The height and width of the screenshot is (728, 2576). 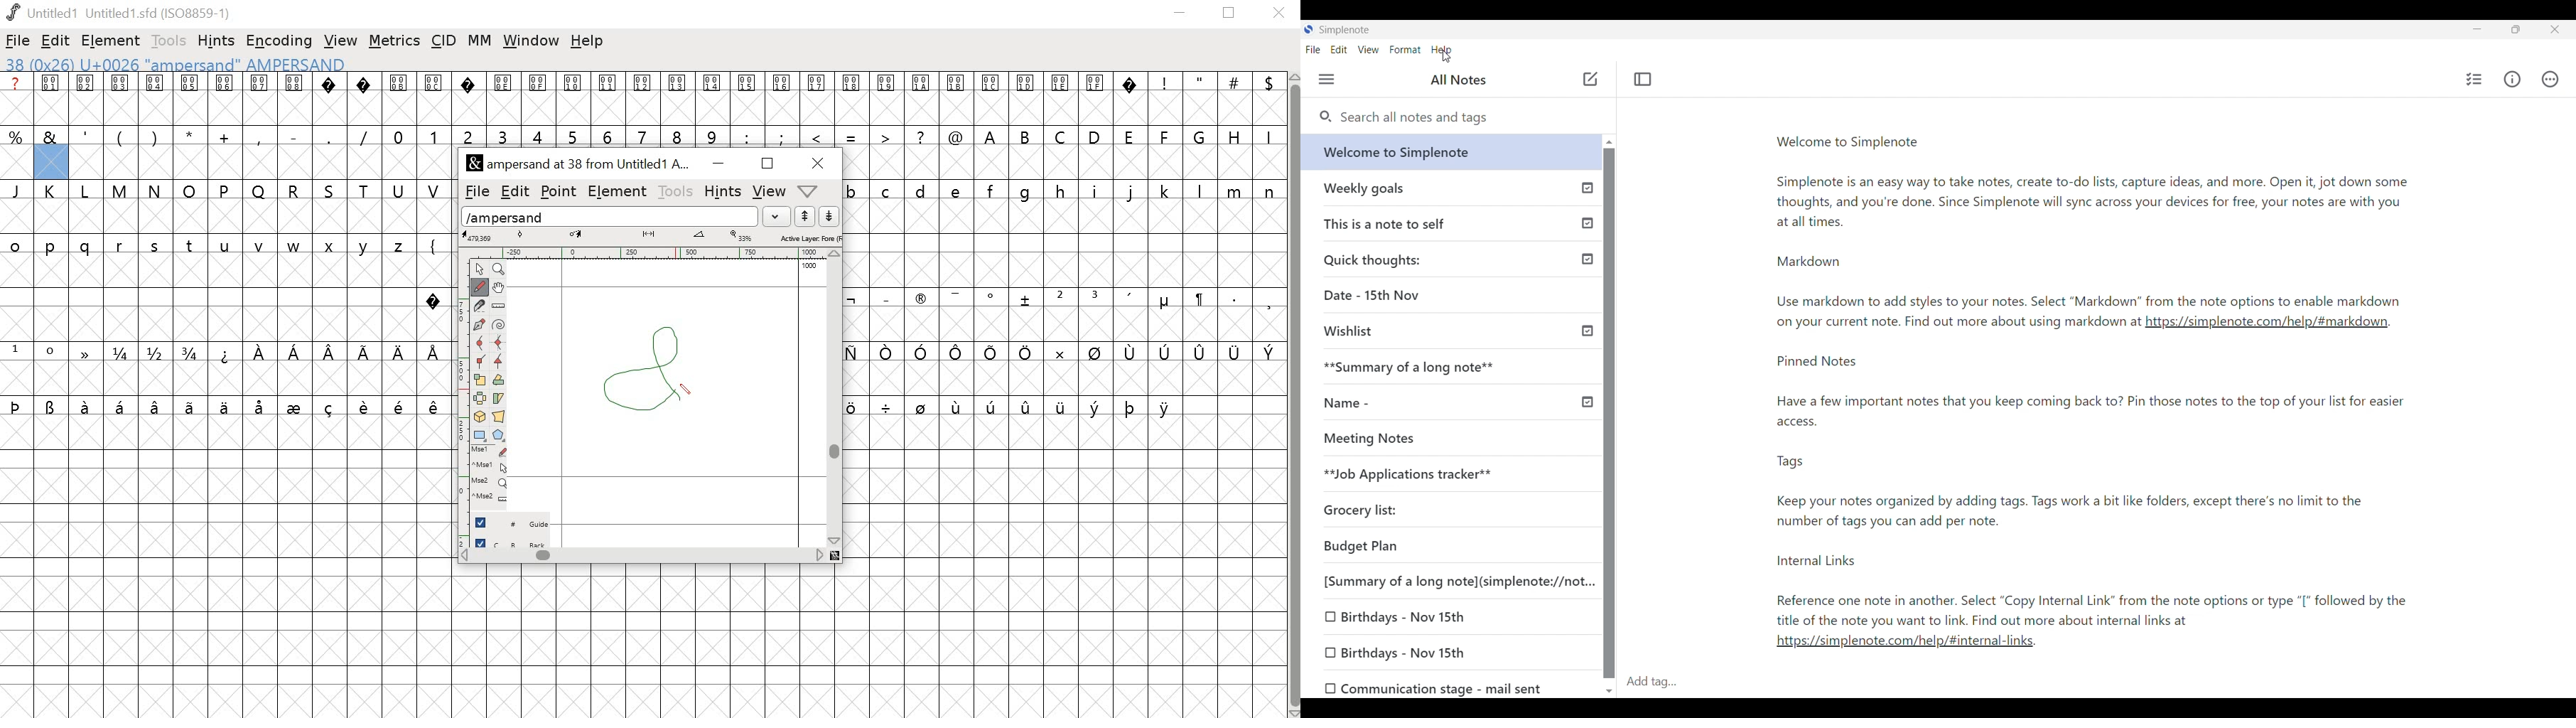 I want to click on 5, so click(x=573, y=136).